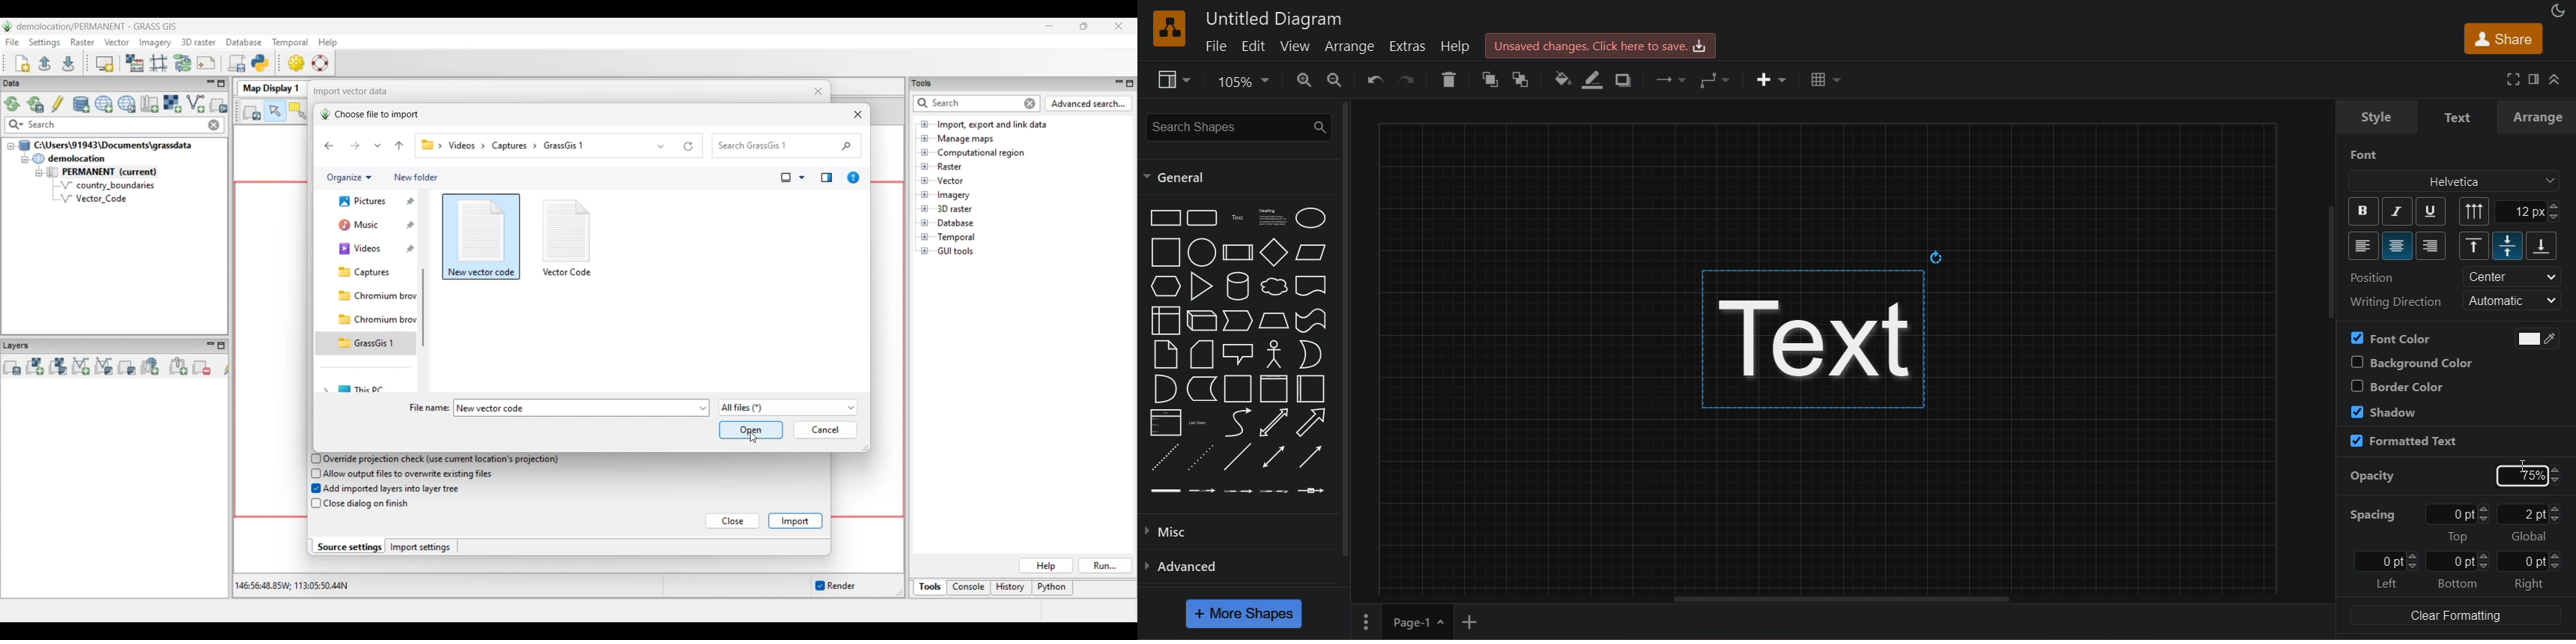  I want to click on redo, so click(1409, 78).